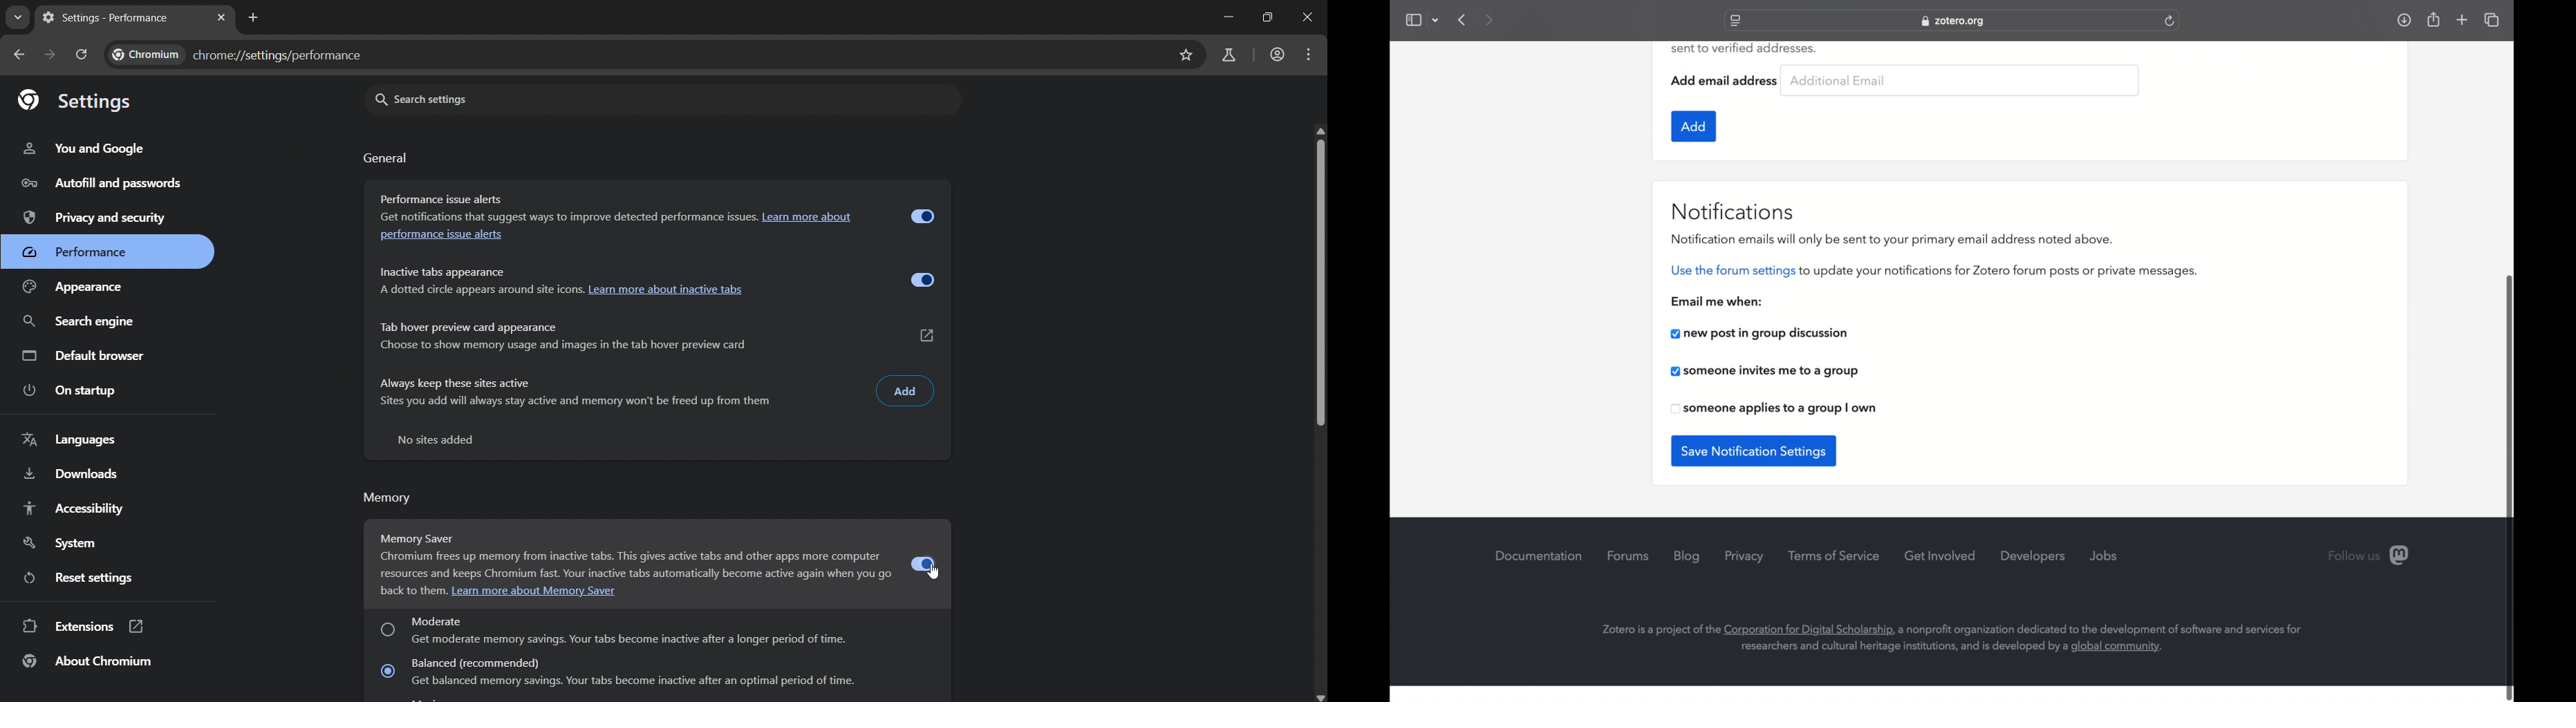  Describe the element at coordinates (1278, 52) in the screenshot. I see `account` at that location.